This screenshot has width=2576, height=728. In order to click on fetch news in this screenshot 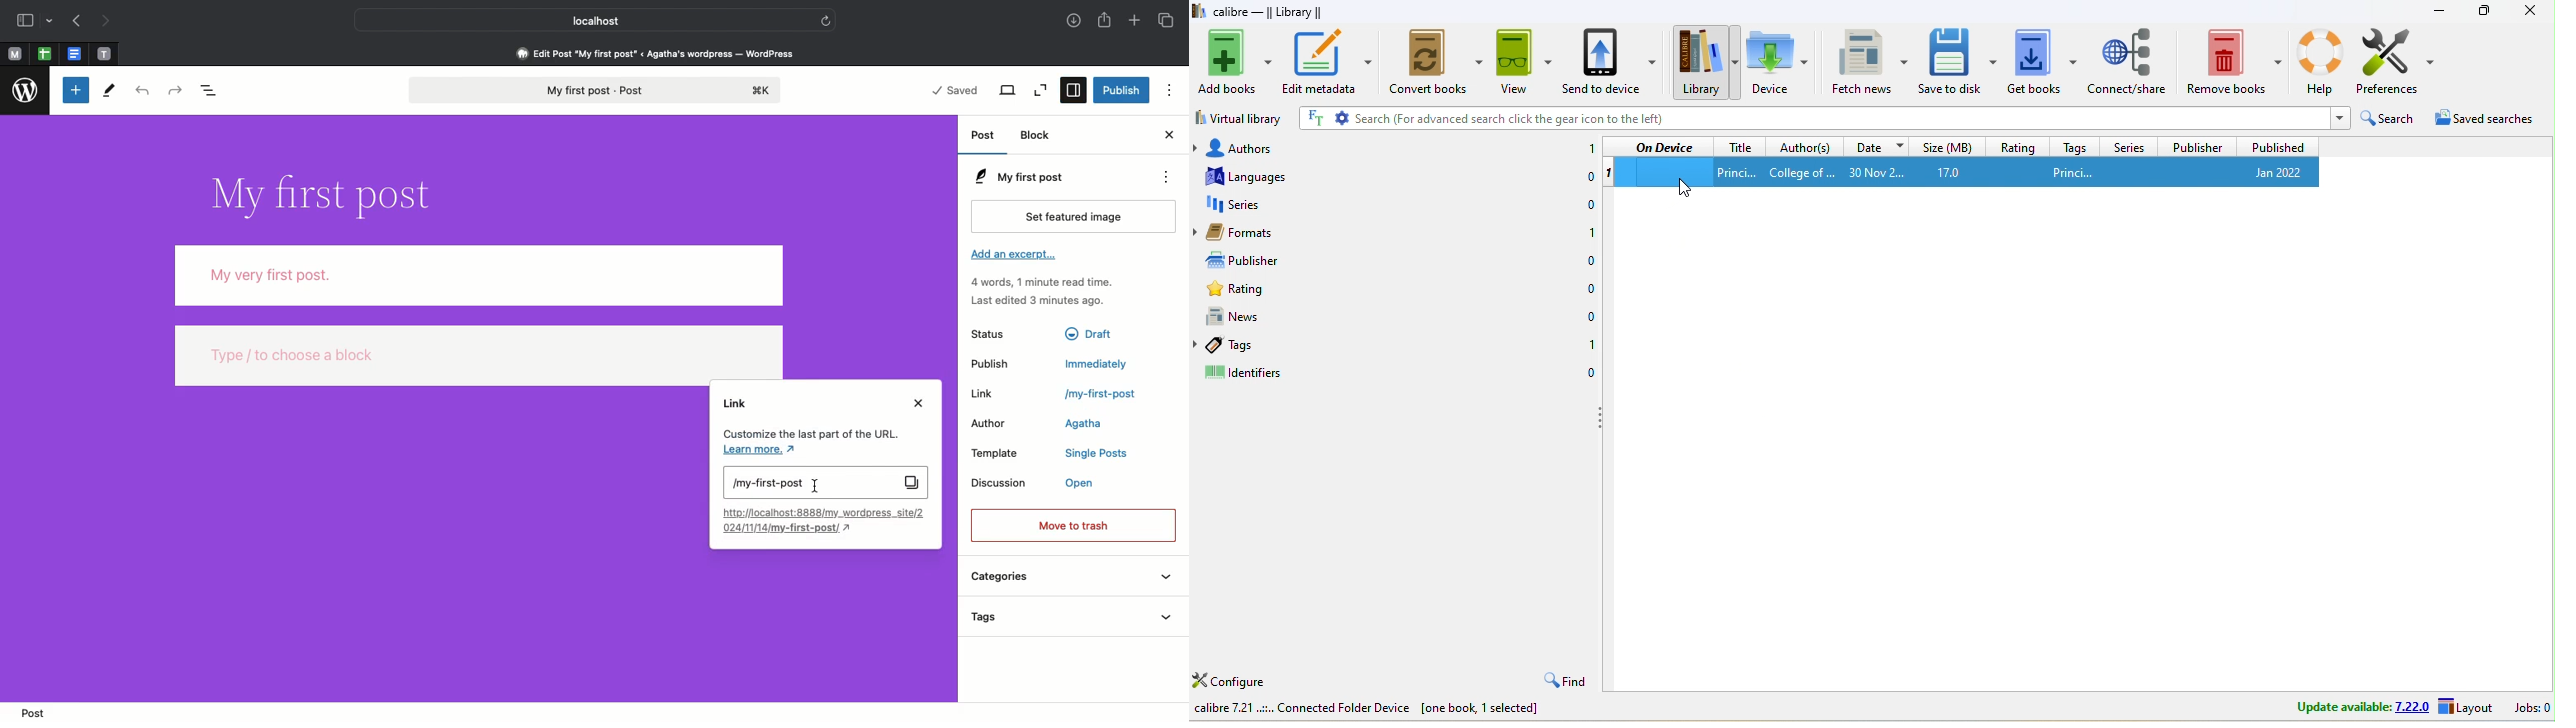, I will do `click(1871, 60)`.